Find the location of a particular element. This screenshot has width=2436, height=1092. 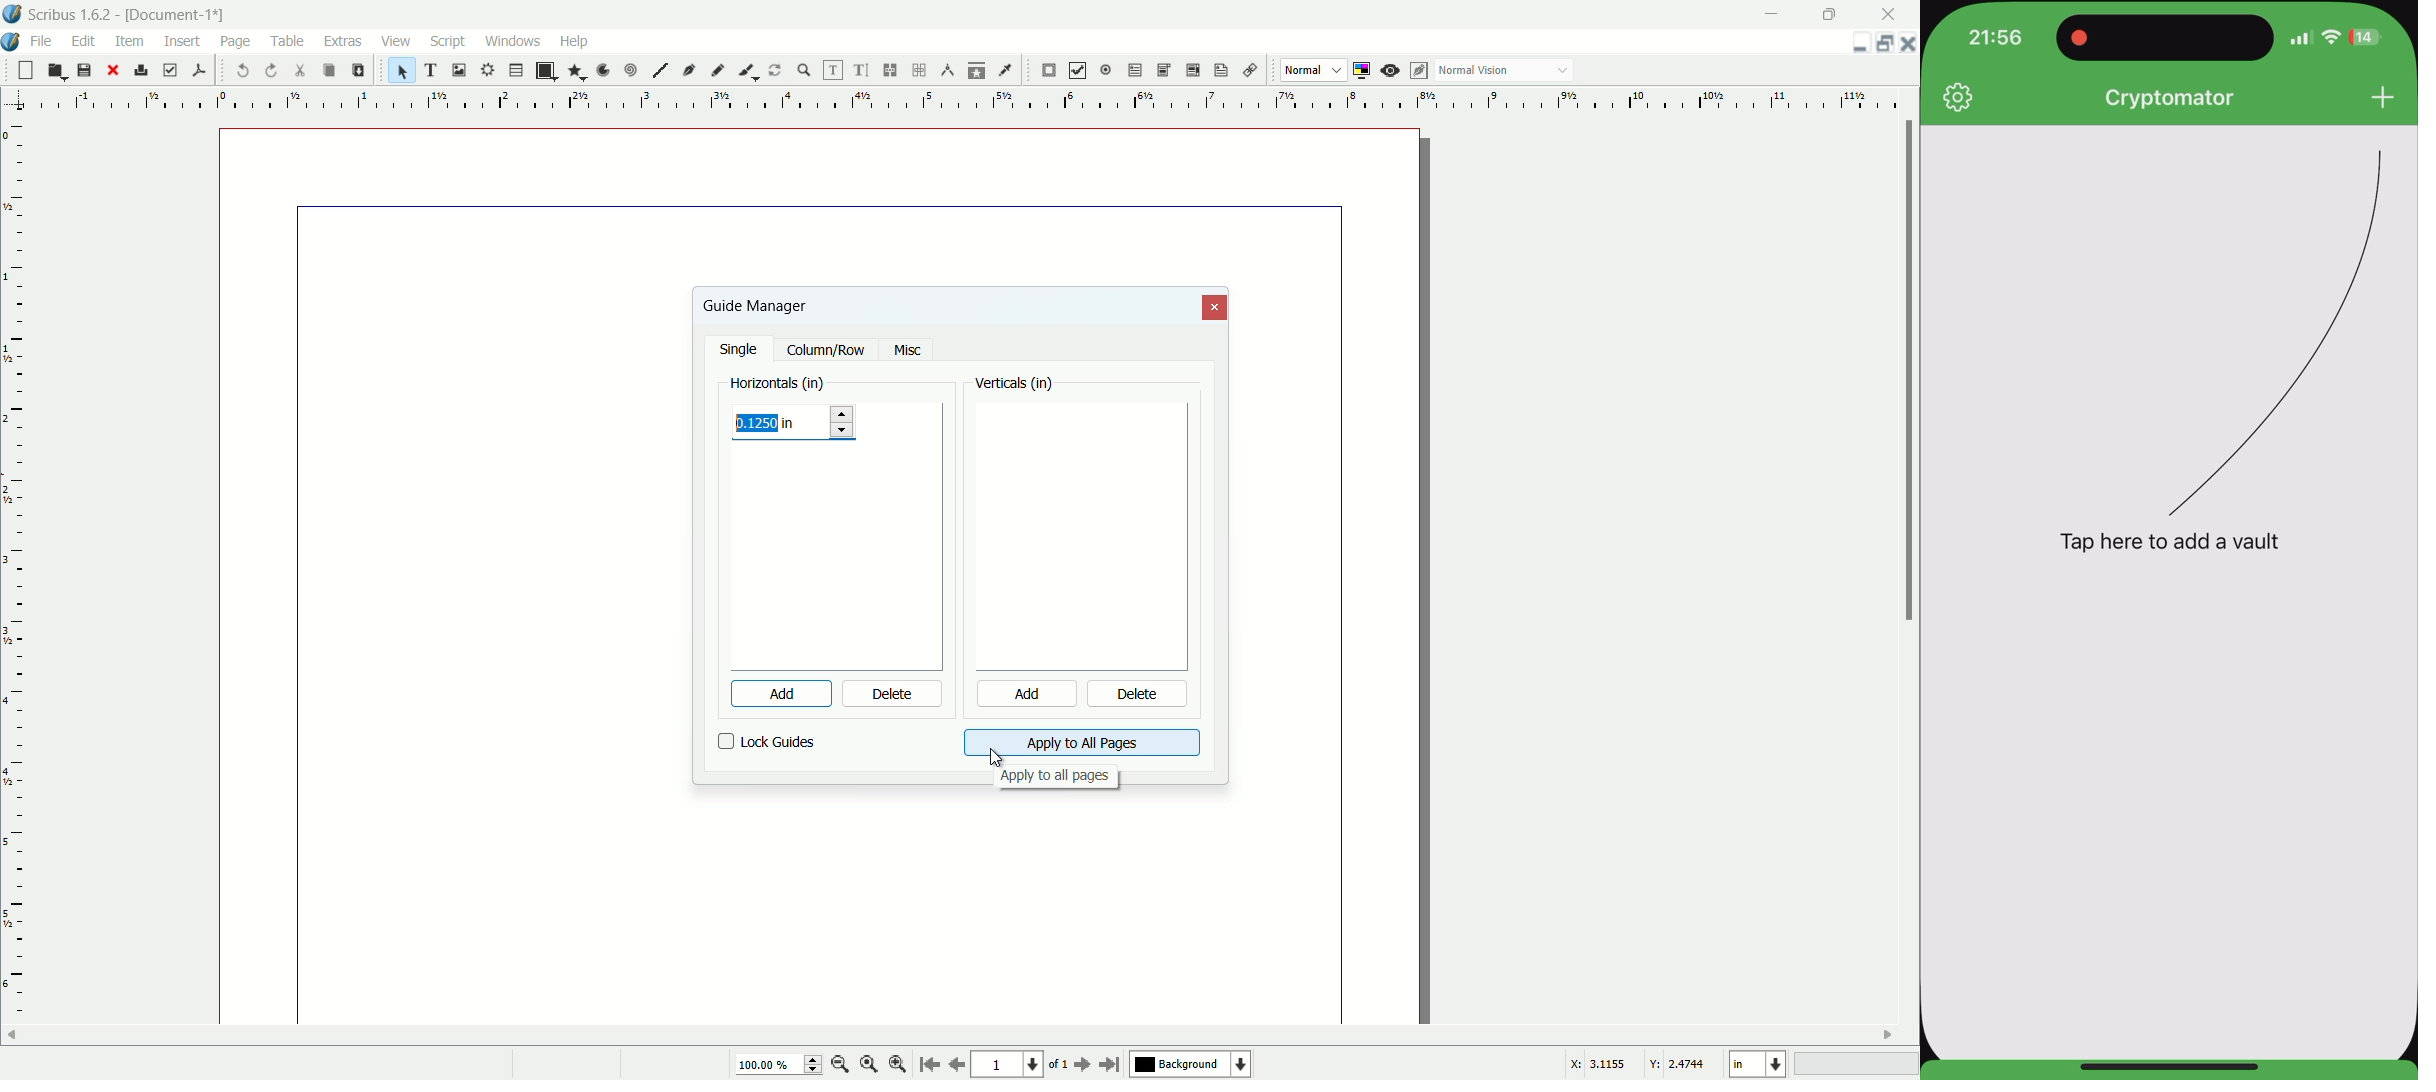

open is located at coordinates (54, 71).